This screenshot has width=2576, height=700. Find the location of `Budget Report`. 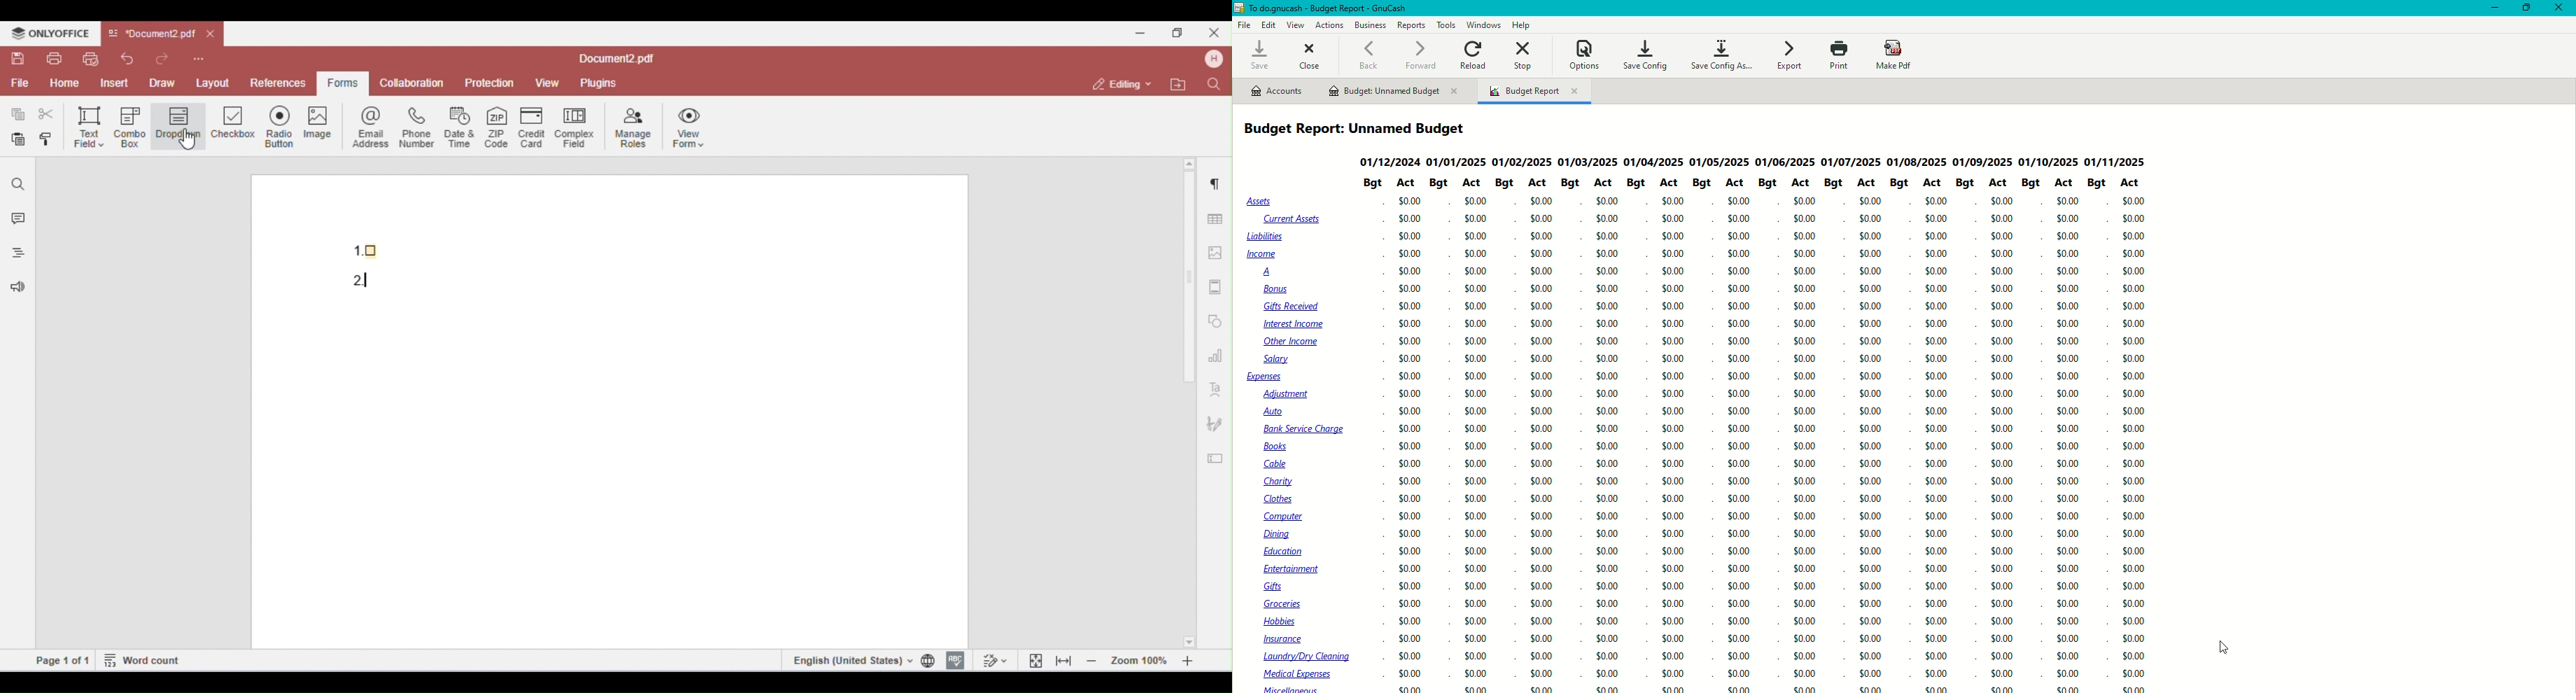

Budget Report is located at coordinates (1362, 129).